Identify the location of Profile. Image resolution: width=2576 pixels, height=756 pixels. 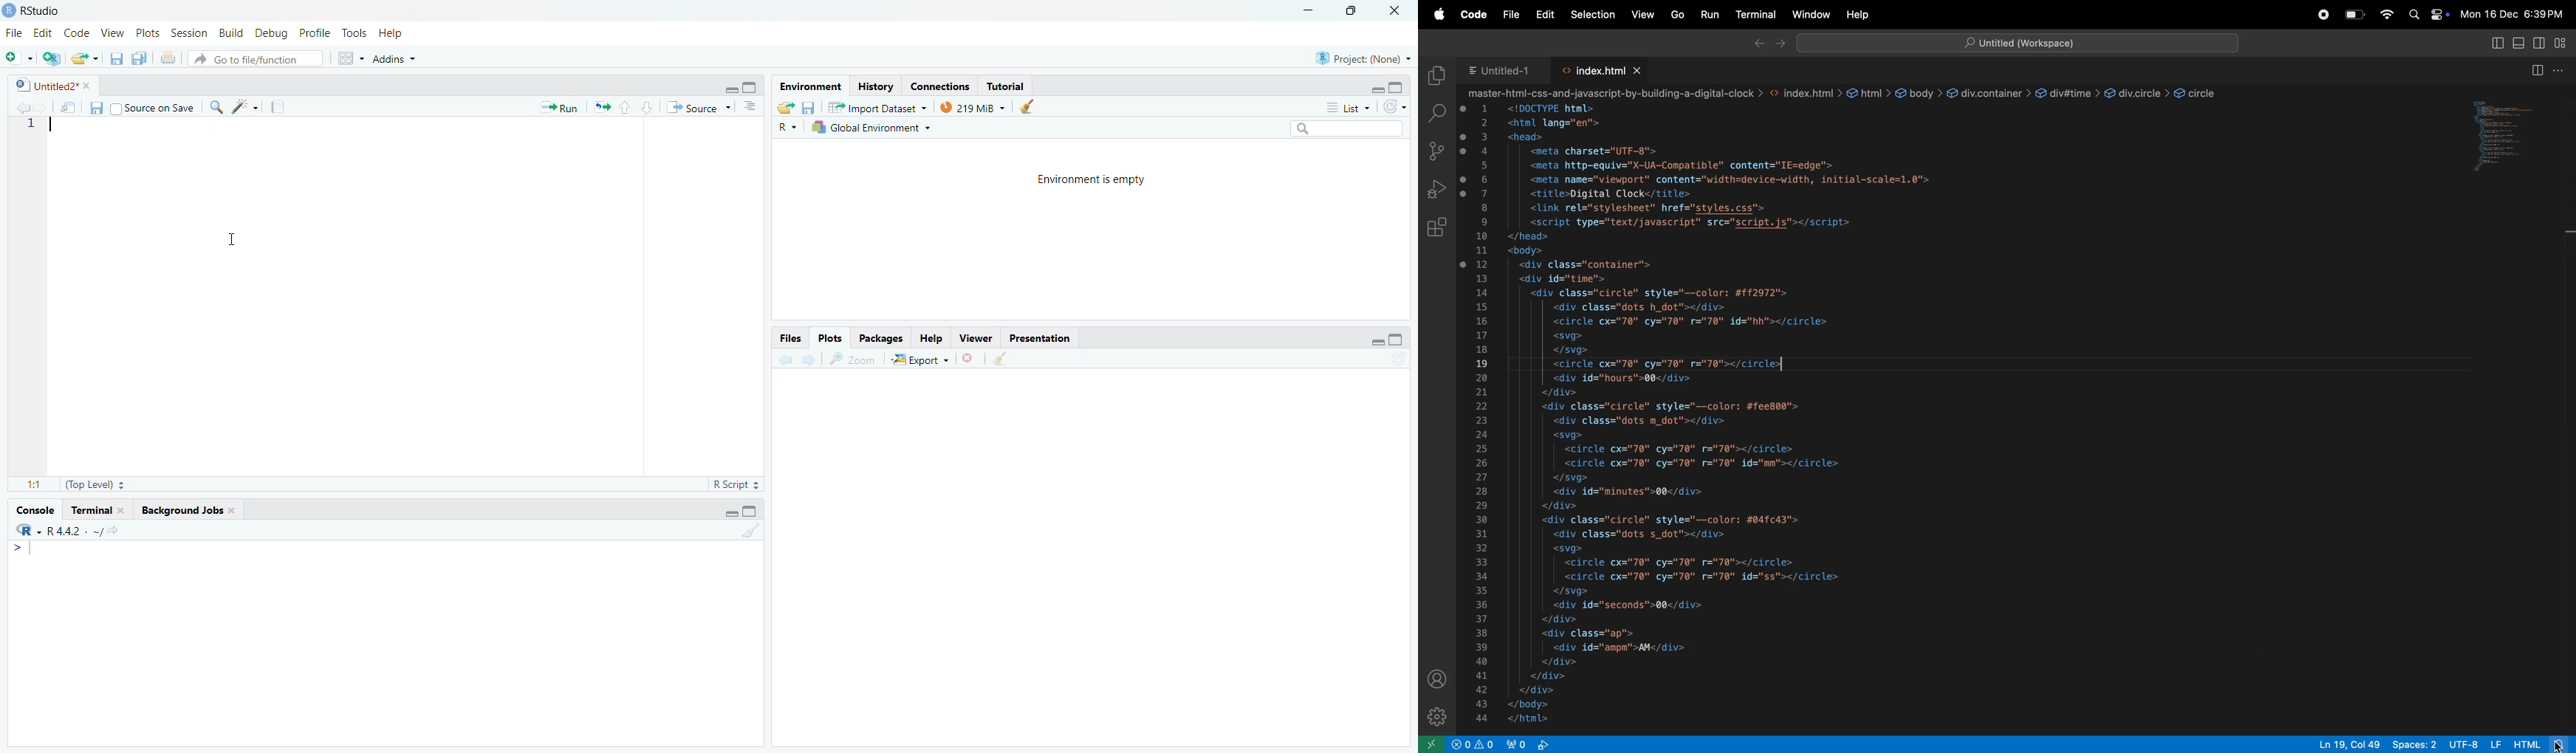
(316, 32).